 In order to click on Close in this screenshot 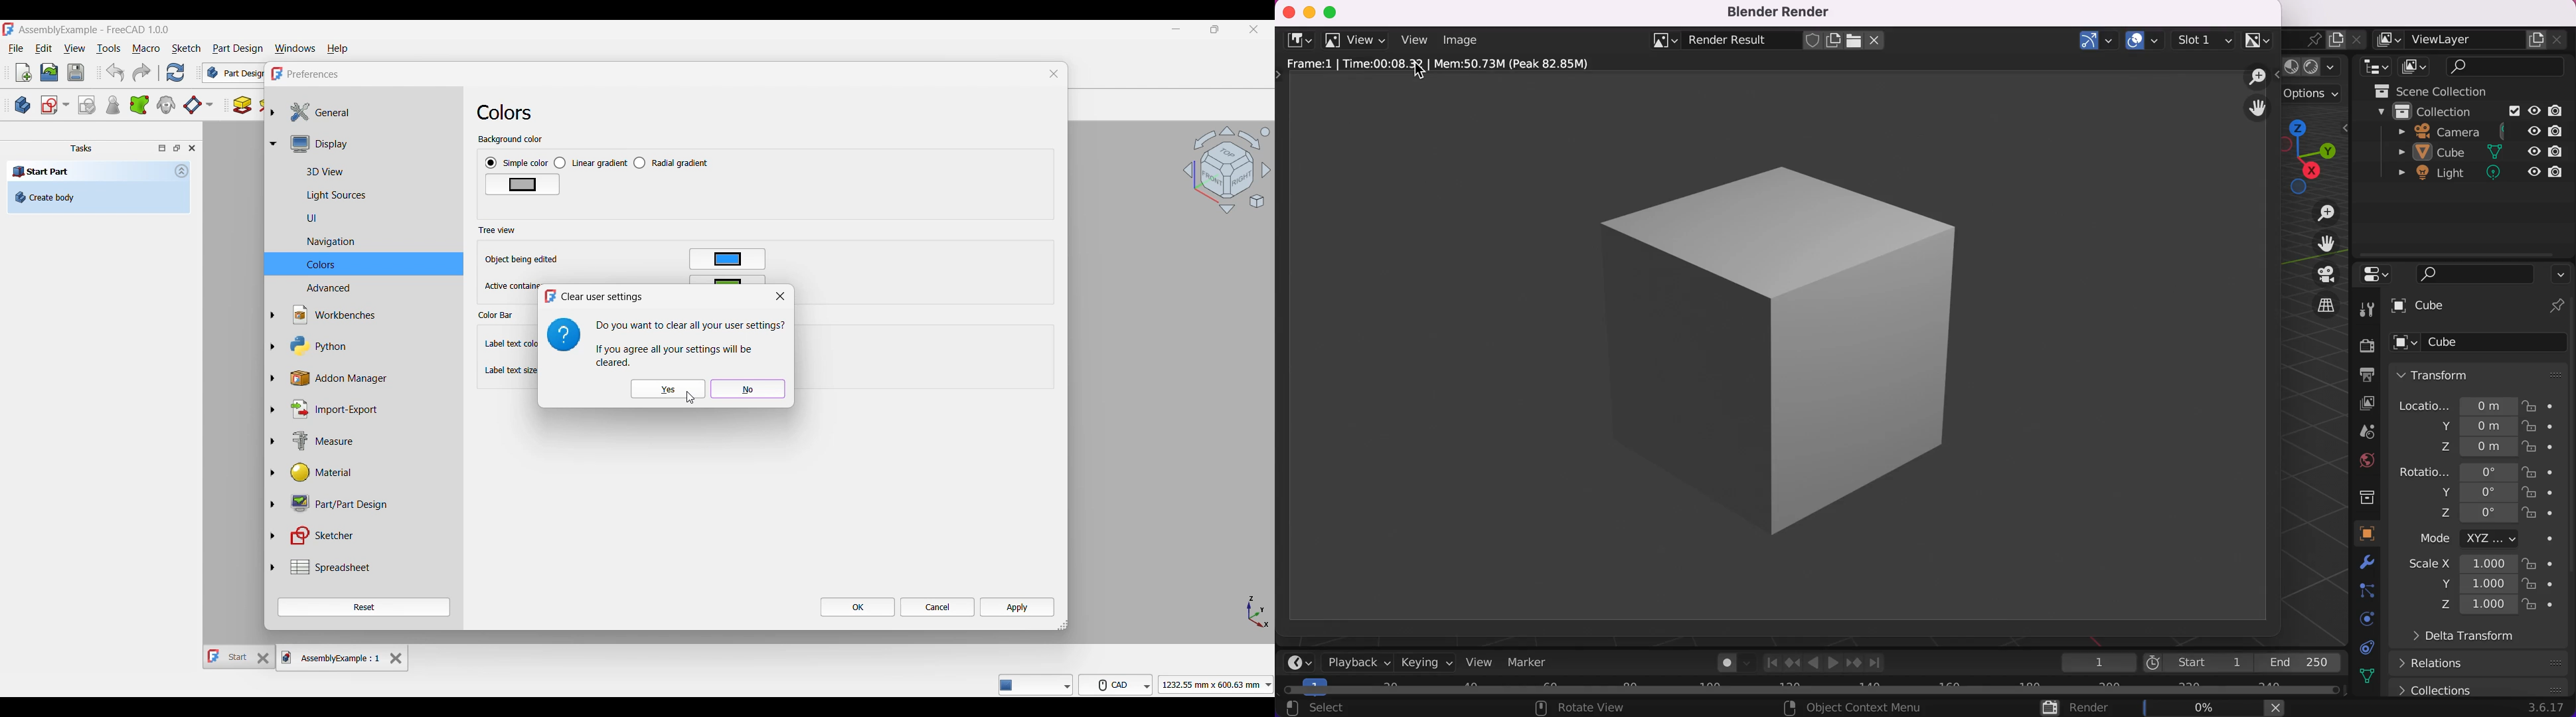, I will do `click(781, 297)`.